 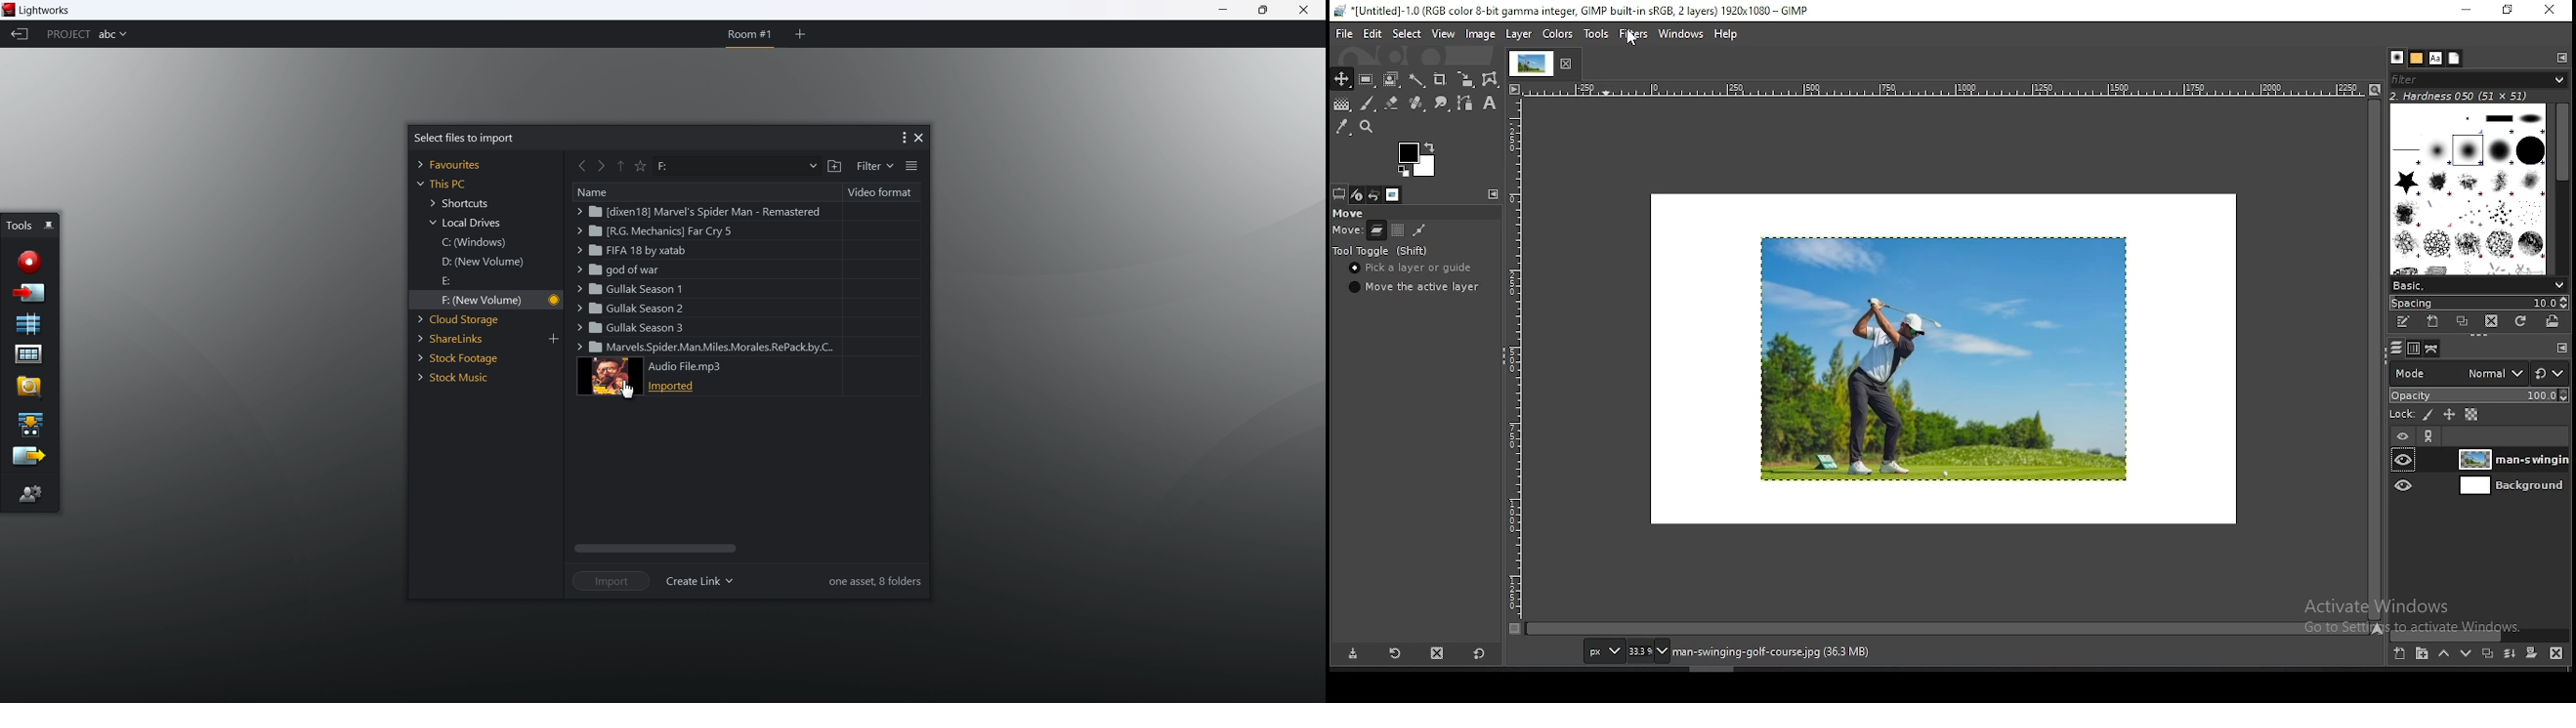 I want to click on pick a layer or guide, so click(x=1416, y=269).